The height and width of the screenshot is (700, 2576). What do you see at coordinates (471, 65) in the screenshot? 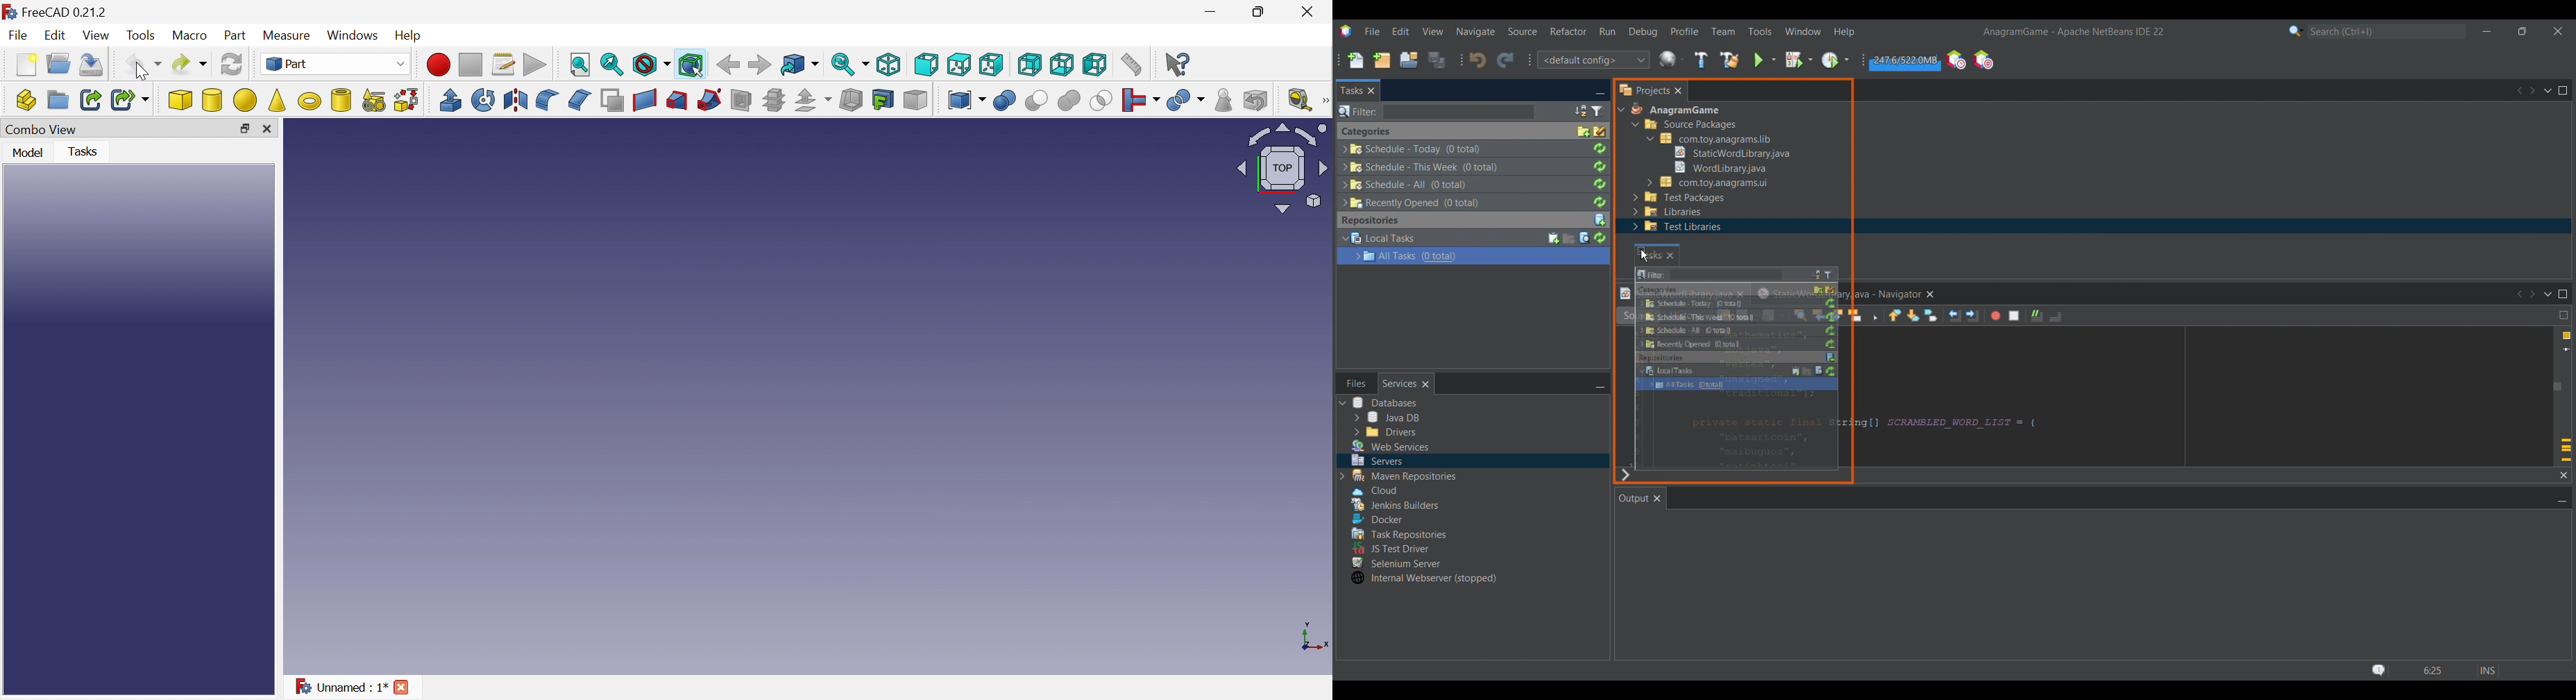
I see `Stop macro recording...` at bounding box center [471, 65].